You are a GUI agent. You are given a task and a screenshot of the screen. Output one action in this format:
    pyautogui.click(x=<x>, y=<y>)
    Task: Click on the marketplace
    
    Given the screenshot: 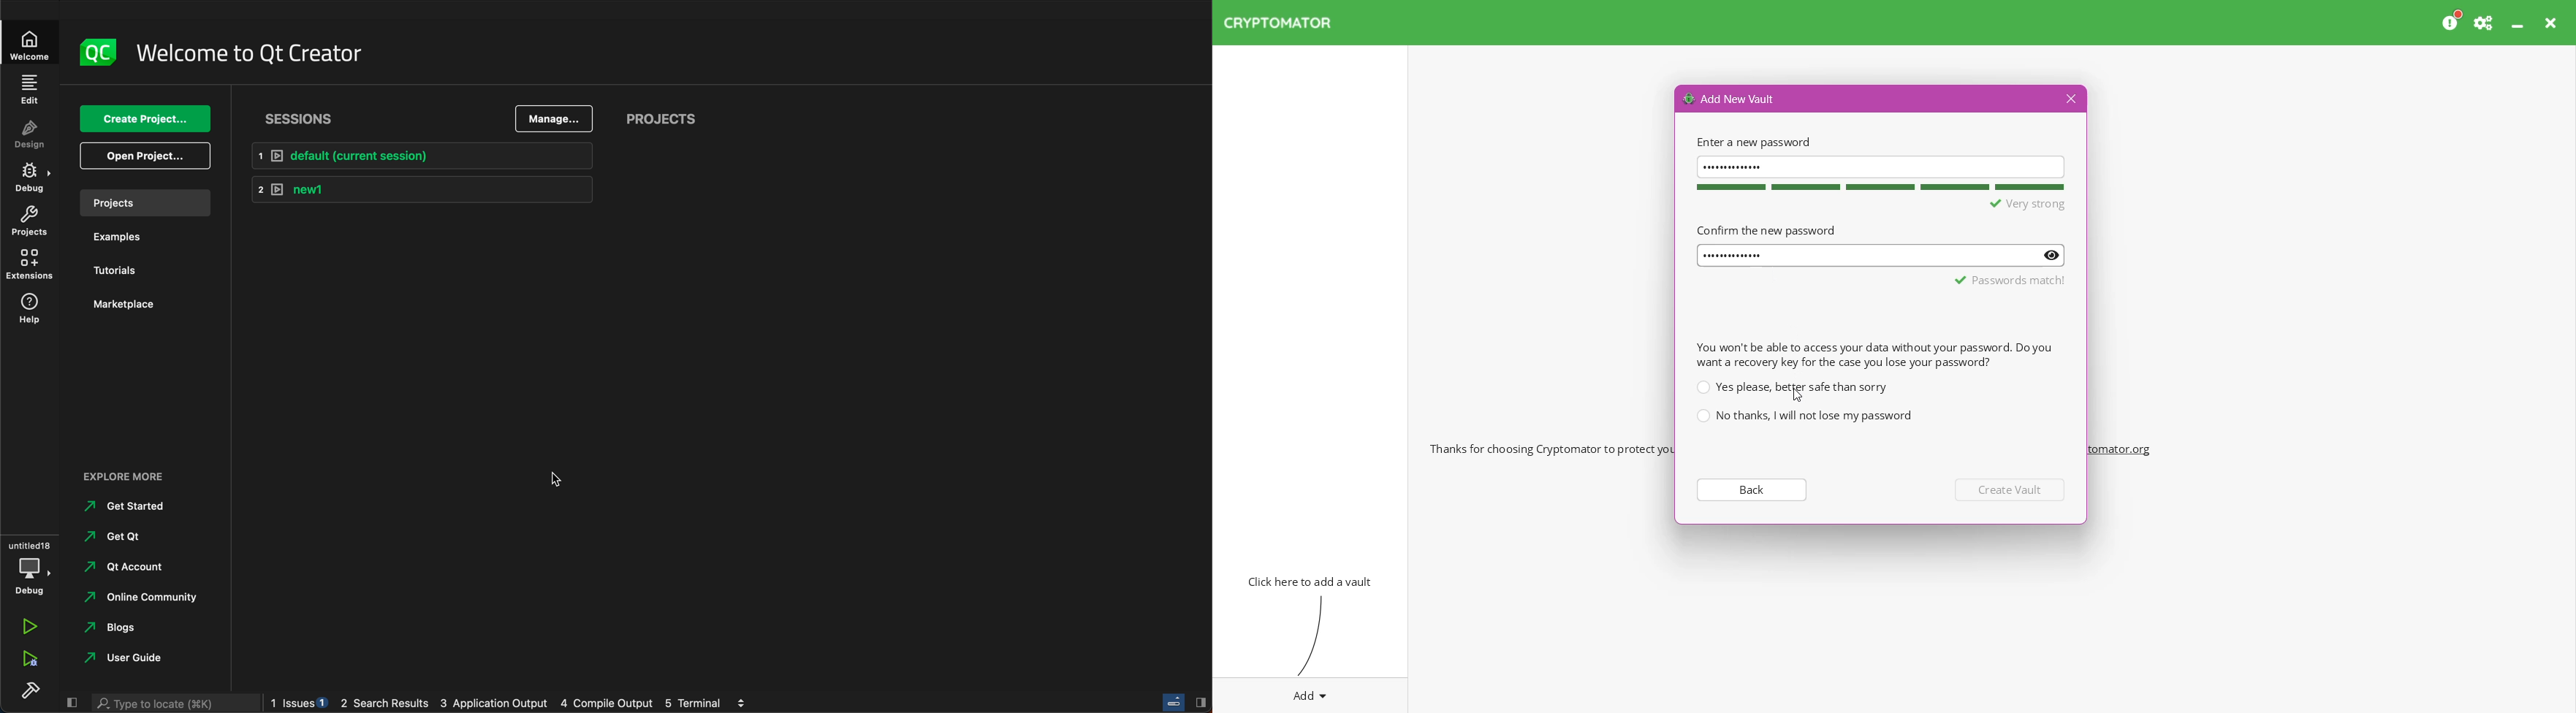 What is the action you would take?
    pyautogui.click(x=128, y=303)
    